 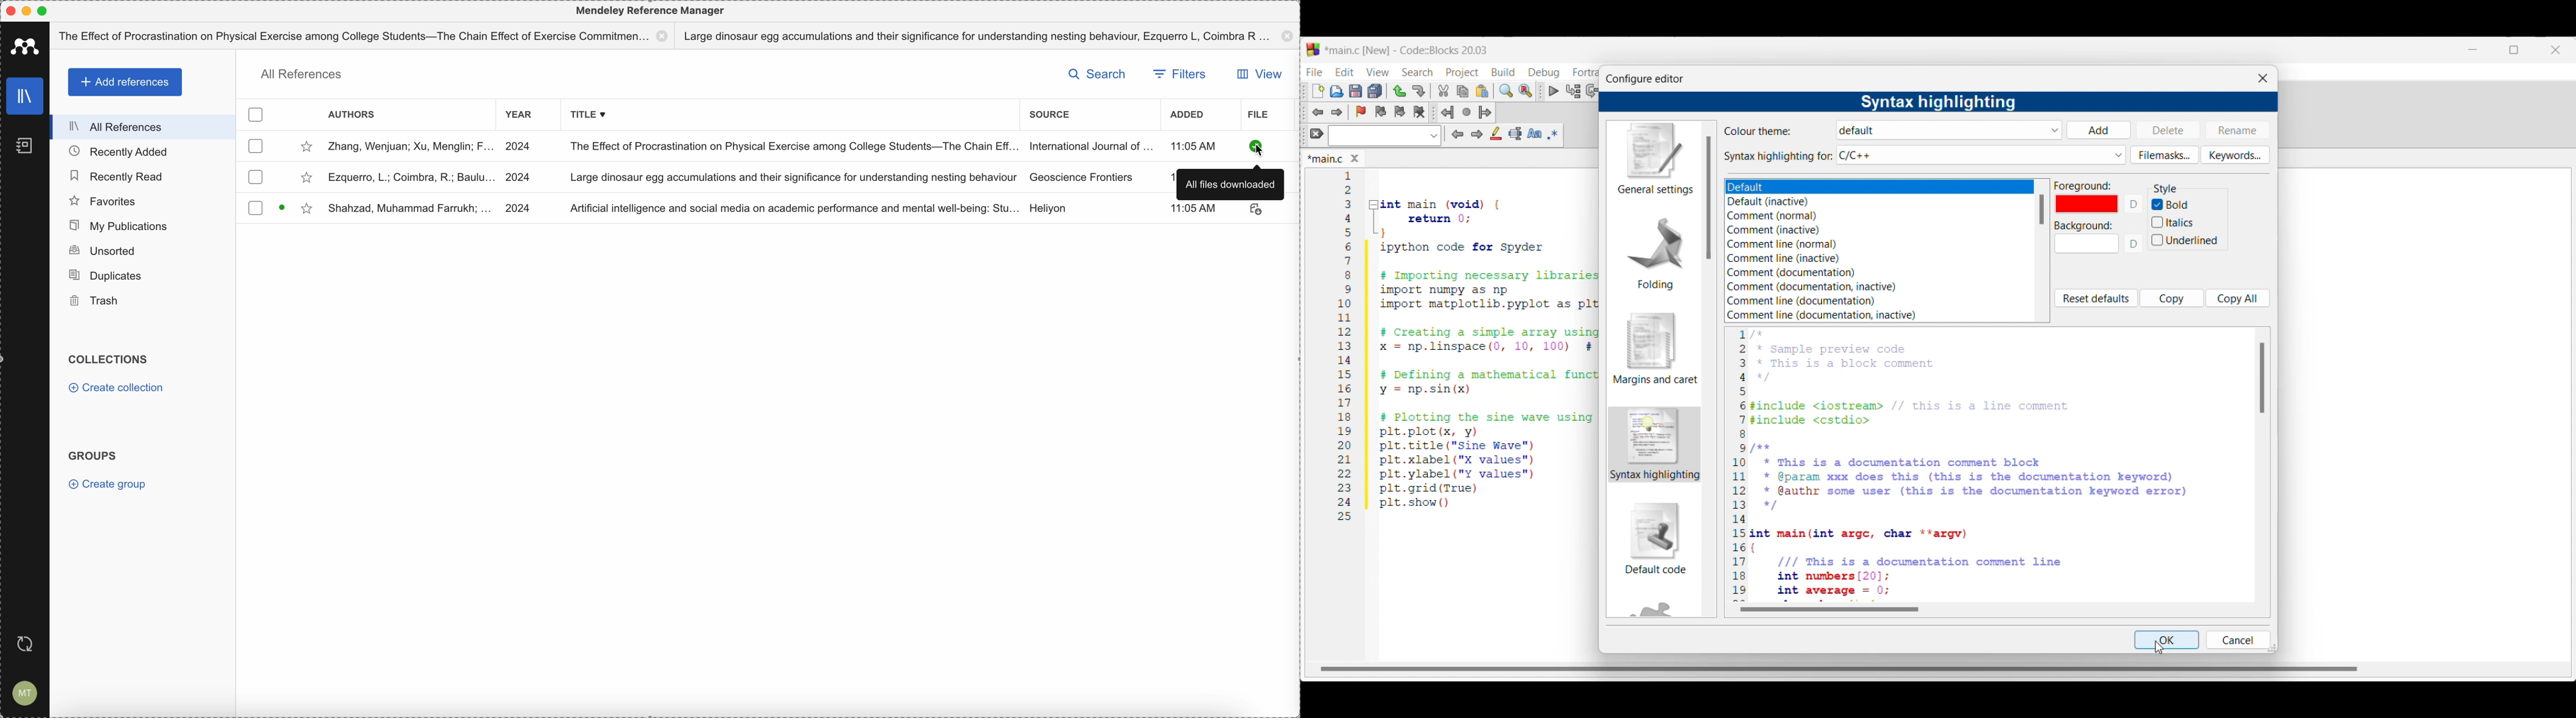 What do you see at coordinates (1447, 112) in the screenshot?
I see `Jump back` at bounding box center [1447, 112].